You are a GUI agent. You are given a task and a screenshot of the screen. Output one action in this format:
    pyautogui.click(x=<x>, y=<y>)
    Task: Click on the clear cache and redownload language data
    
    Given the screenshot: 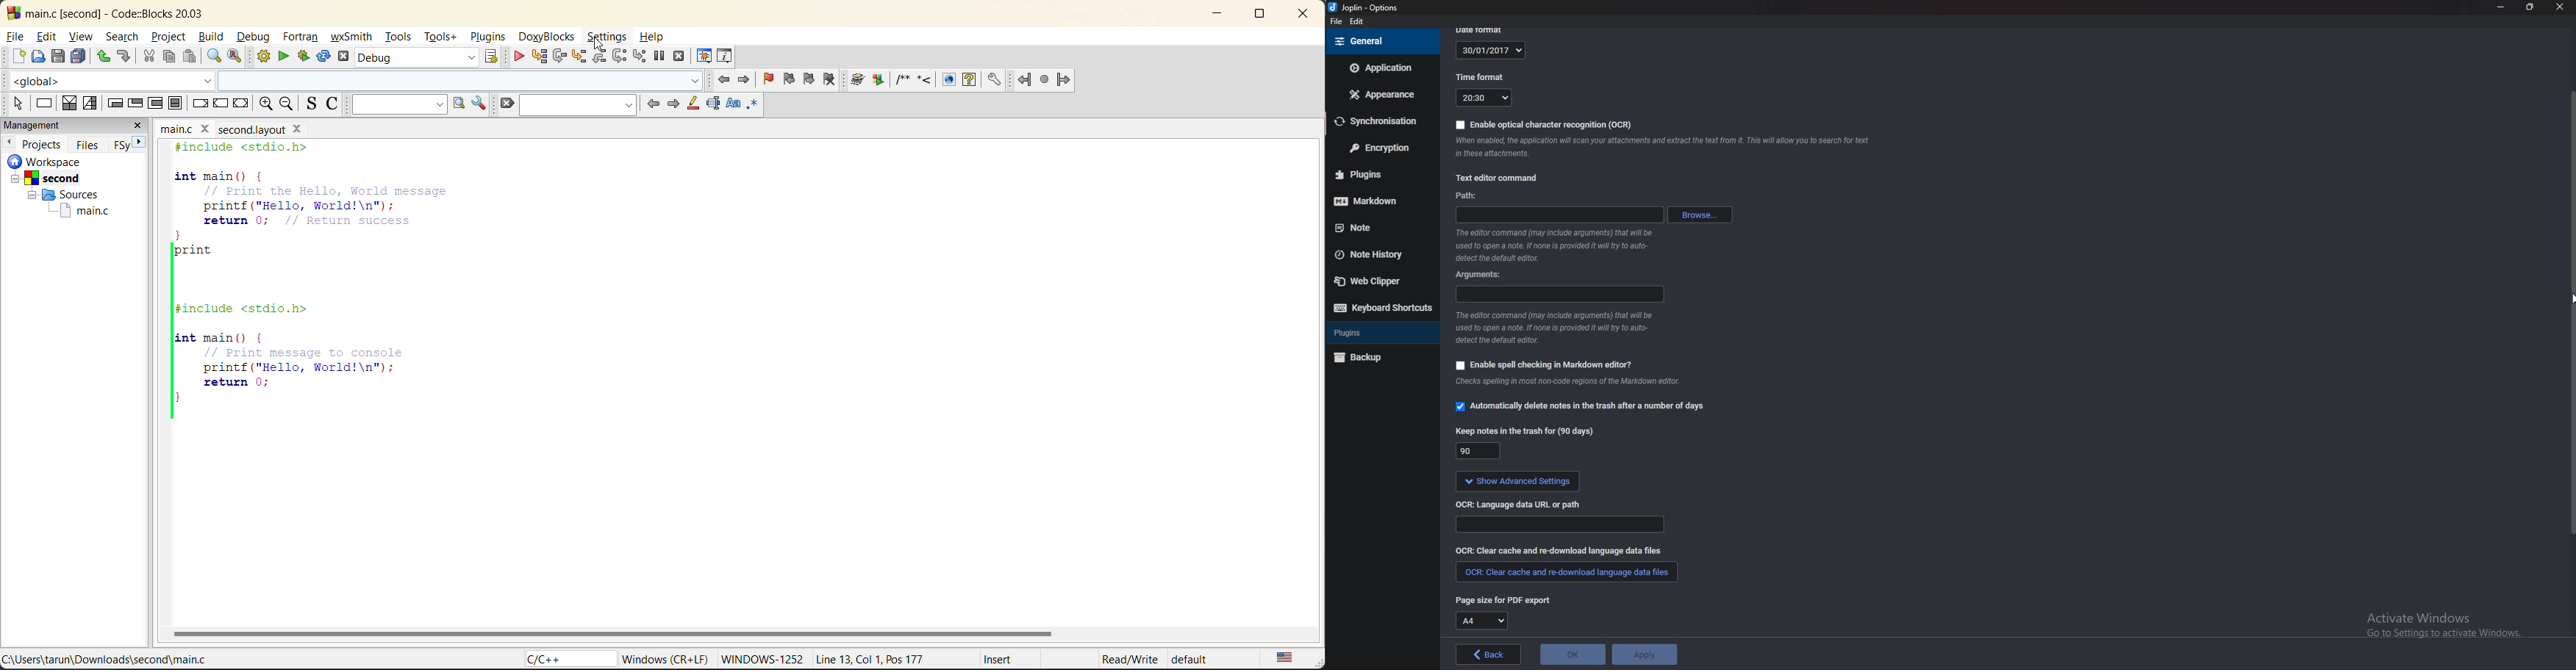 What is the action you would take?
    pyautogui.click(x=1568, y=571)
    